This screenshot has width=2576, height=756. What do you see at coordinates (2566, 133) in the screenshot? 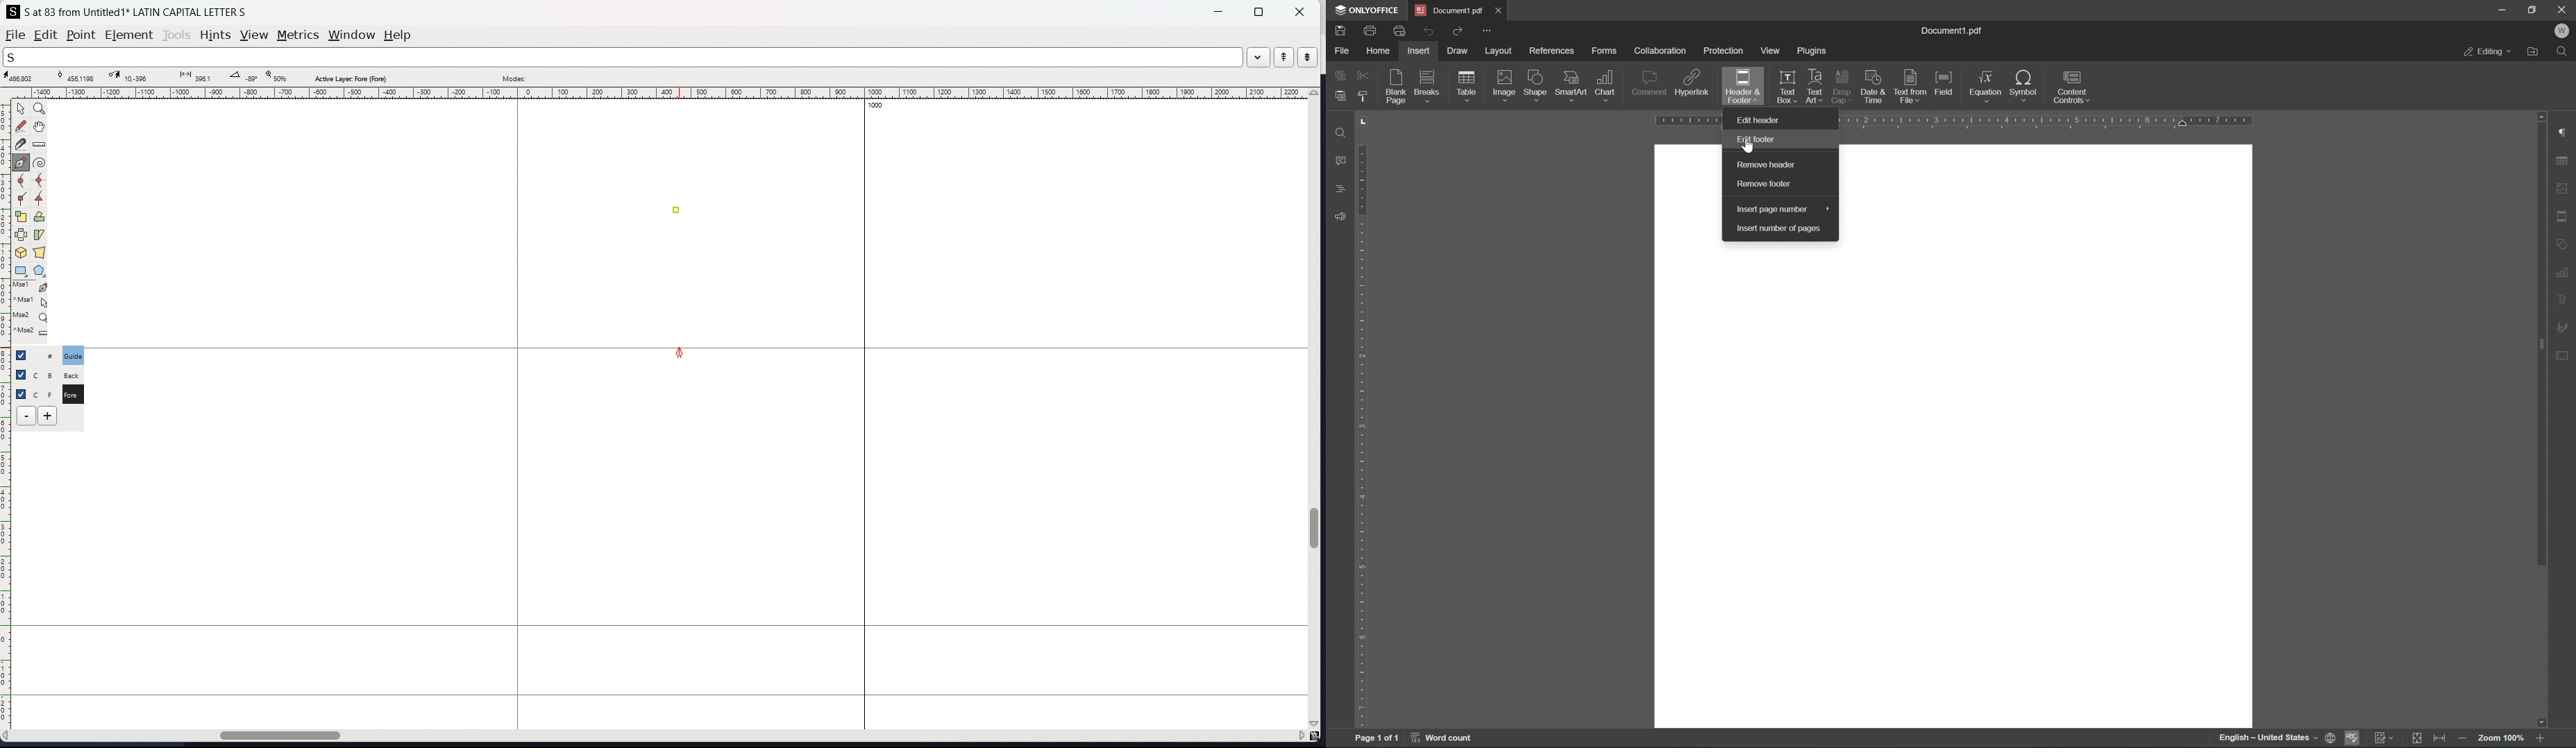
I see `paragraph settings` at bounding box center [2566, 133].